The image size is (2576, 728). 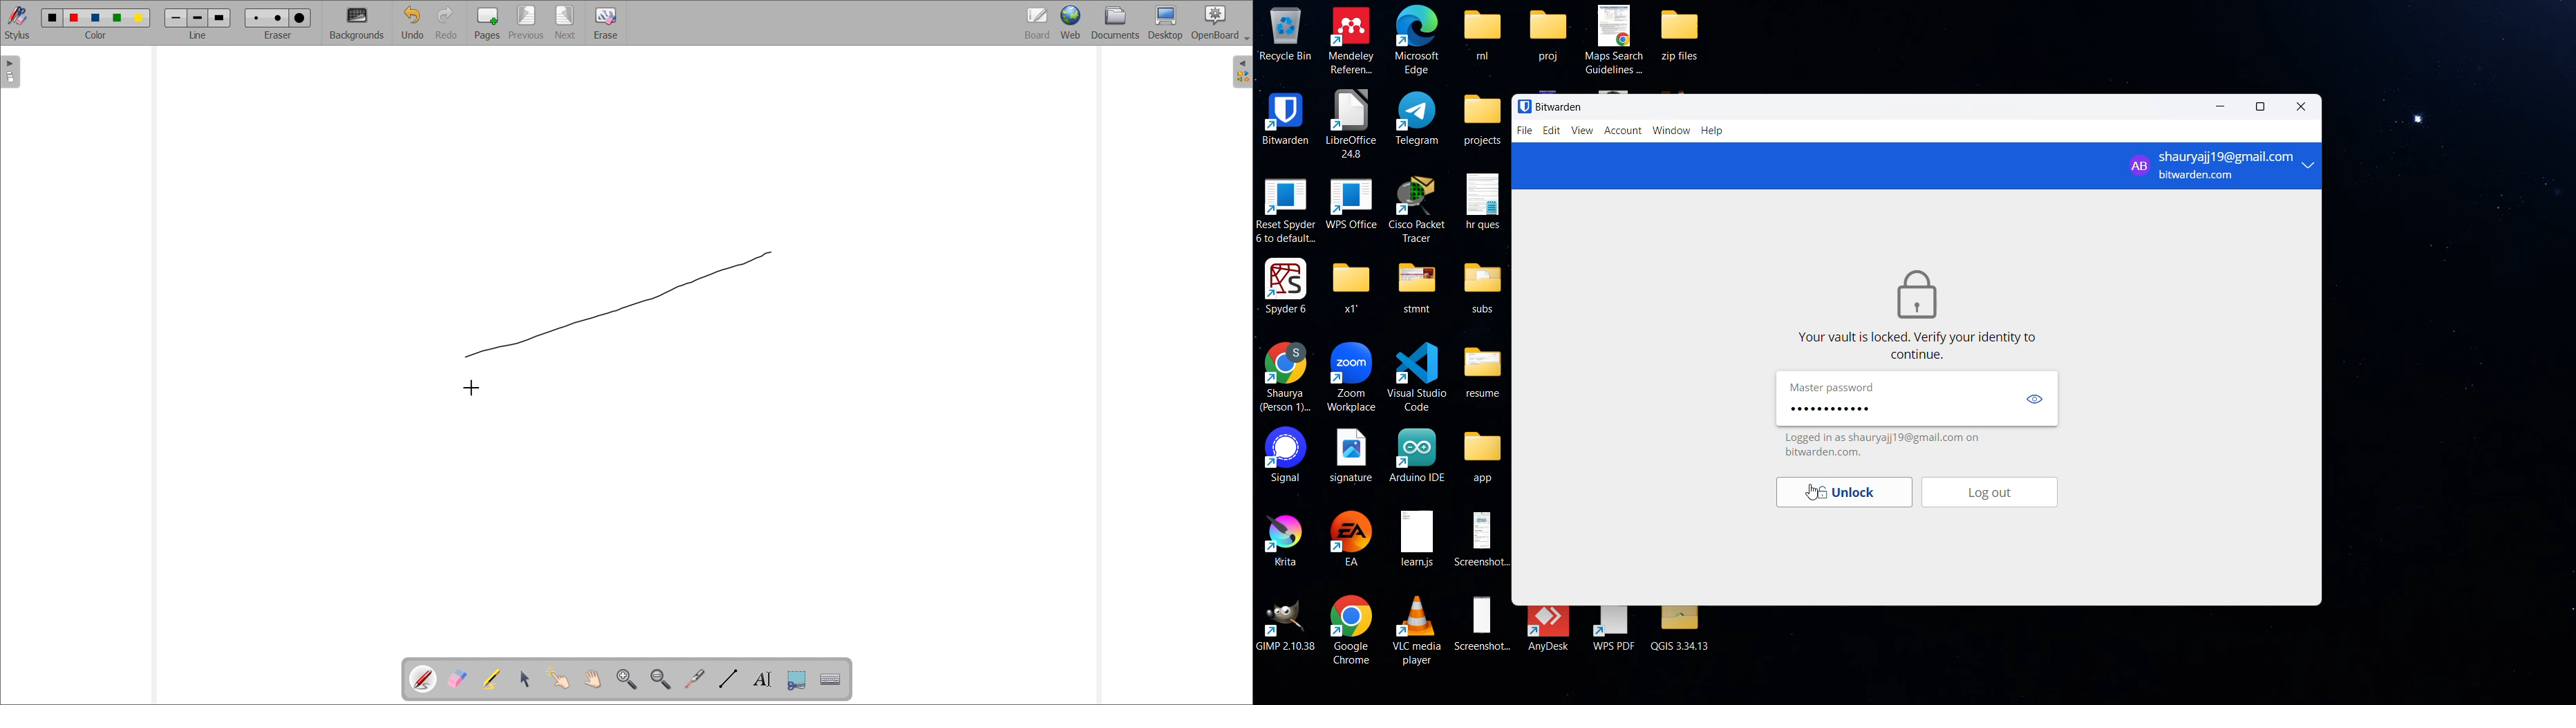 What do you see at coordinates (1037, 23) in the screenshot?
I see `board` at bounding box center [1037, 23].